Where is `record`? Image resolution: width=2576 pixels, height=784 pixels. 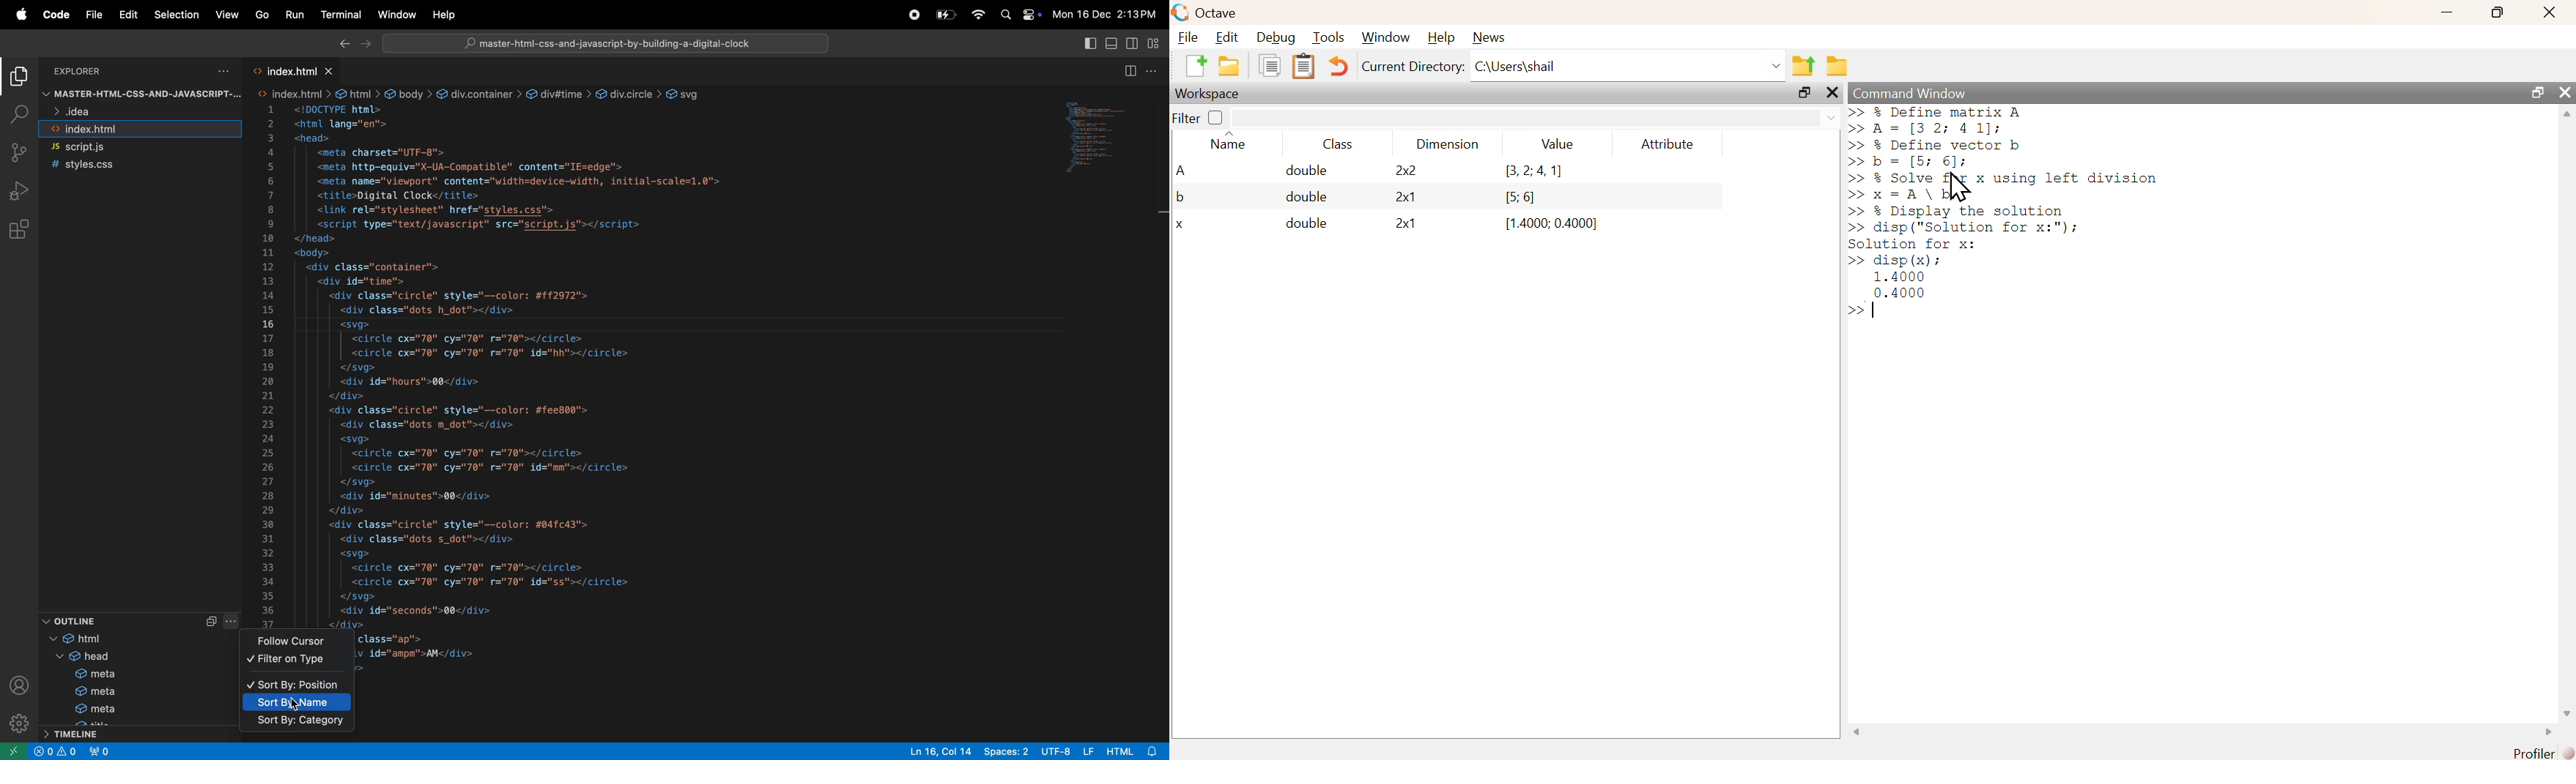
record is located at coordinates (910, 14).